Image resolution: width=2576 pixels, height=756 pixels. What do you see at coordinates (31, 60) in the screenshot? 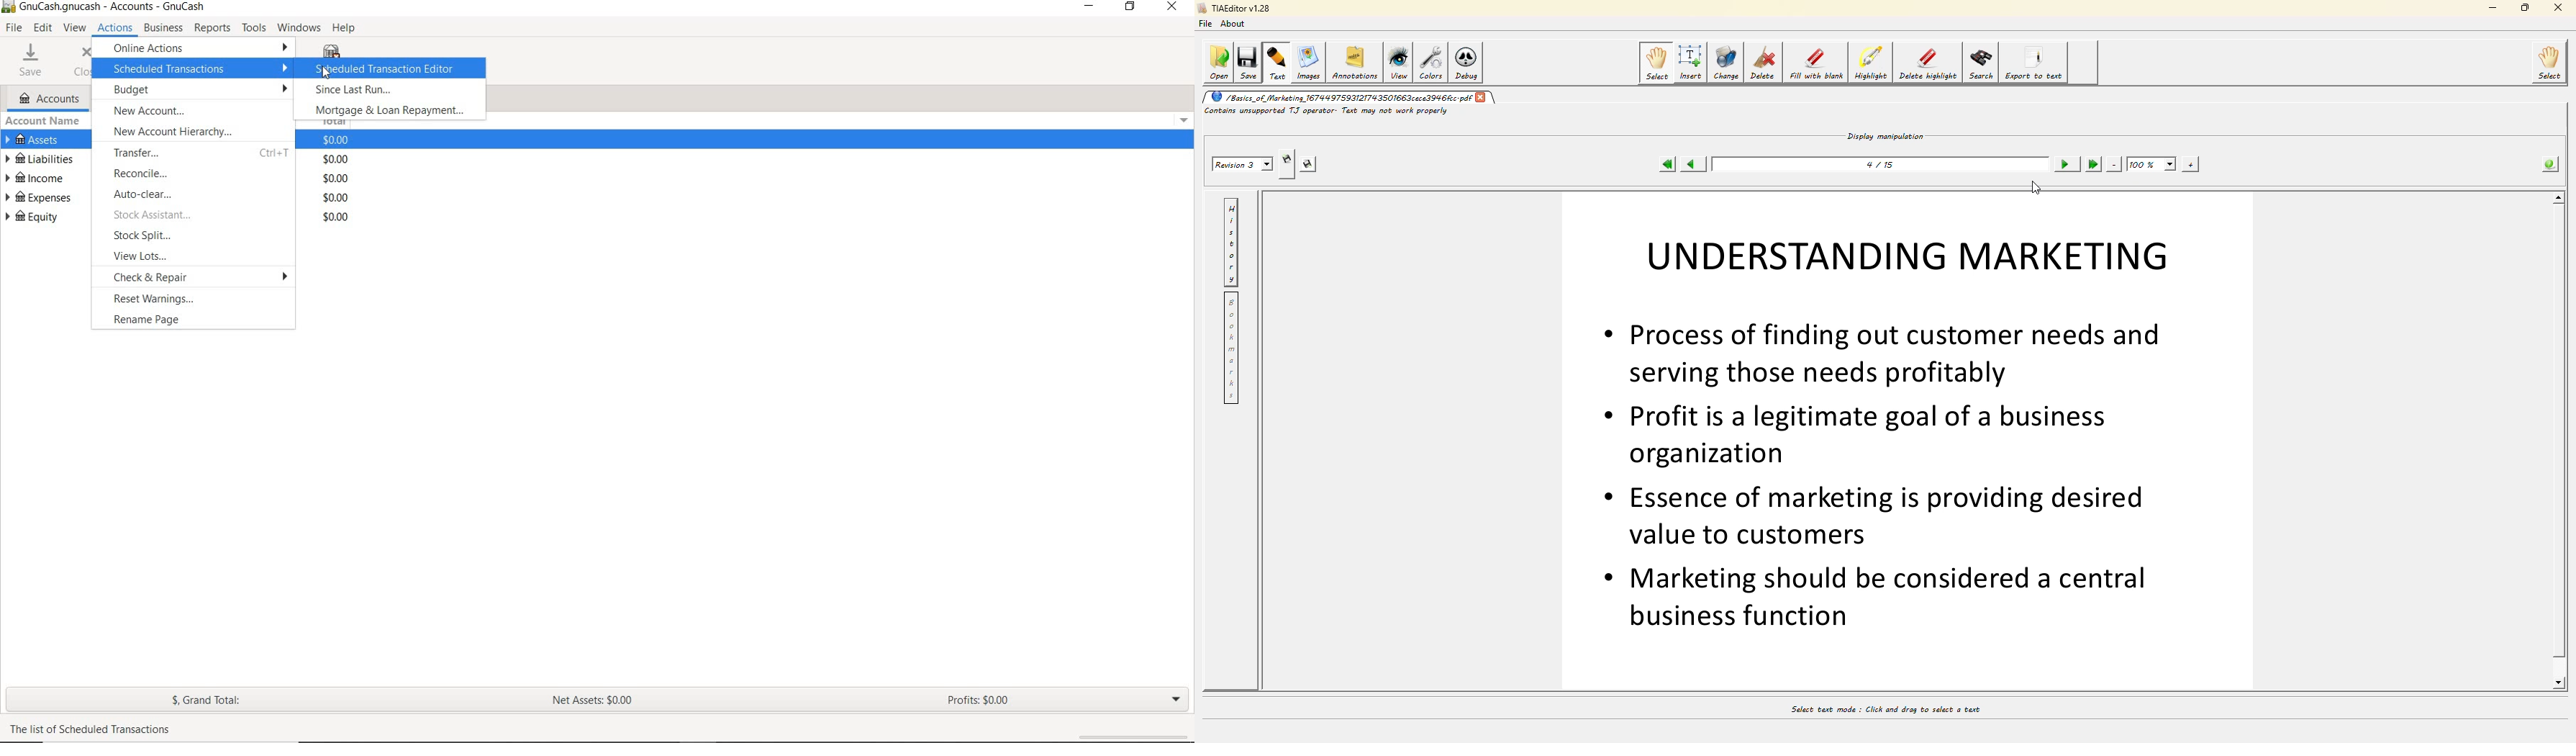
I see `SAVE` at bounding box center [31, 60].